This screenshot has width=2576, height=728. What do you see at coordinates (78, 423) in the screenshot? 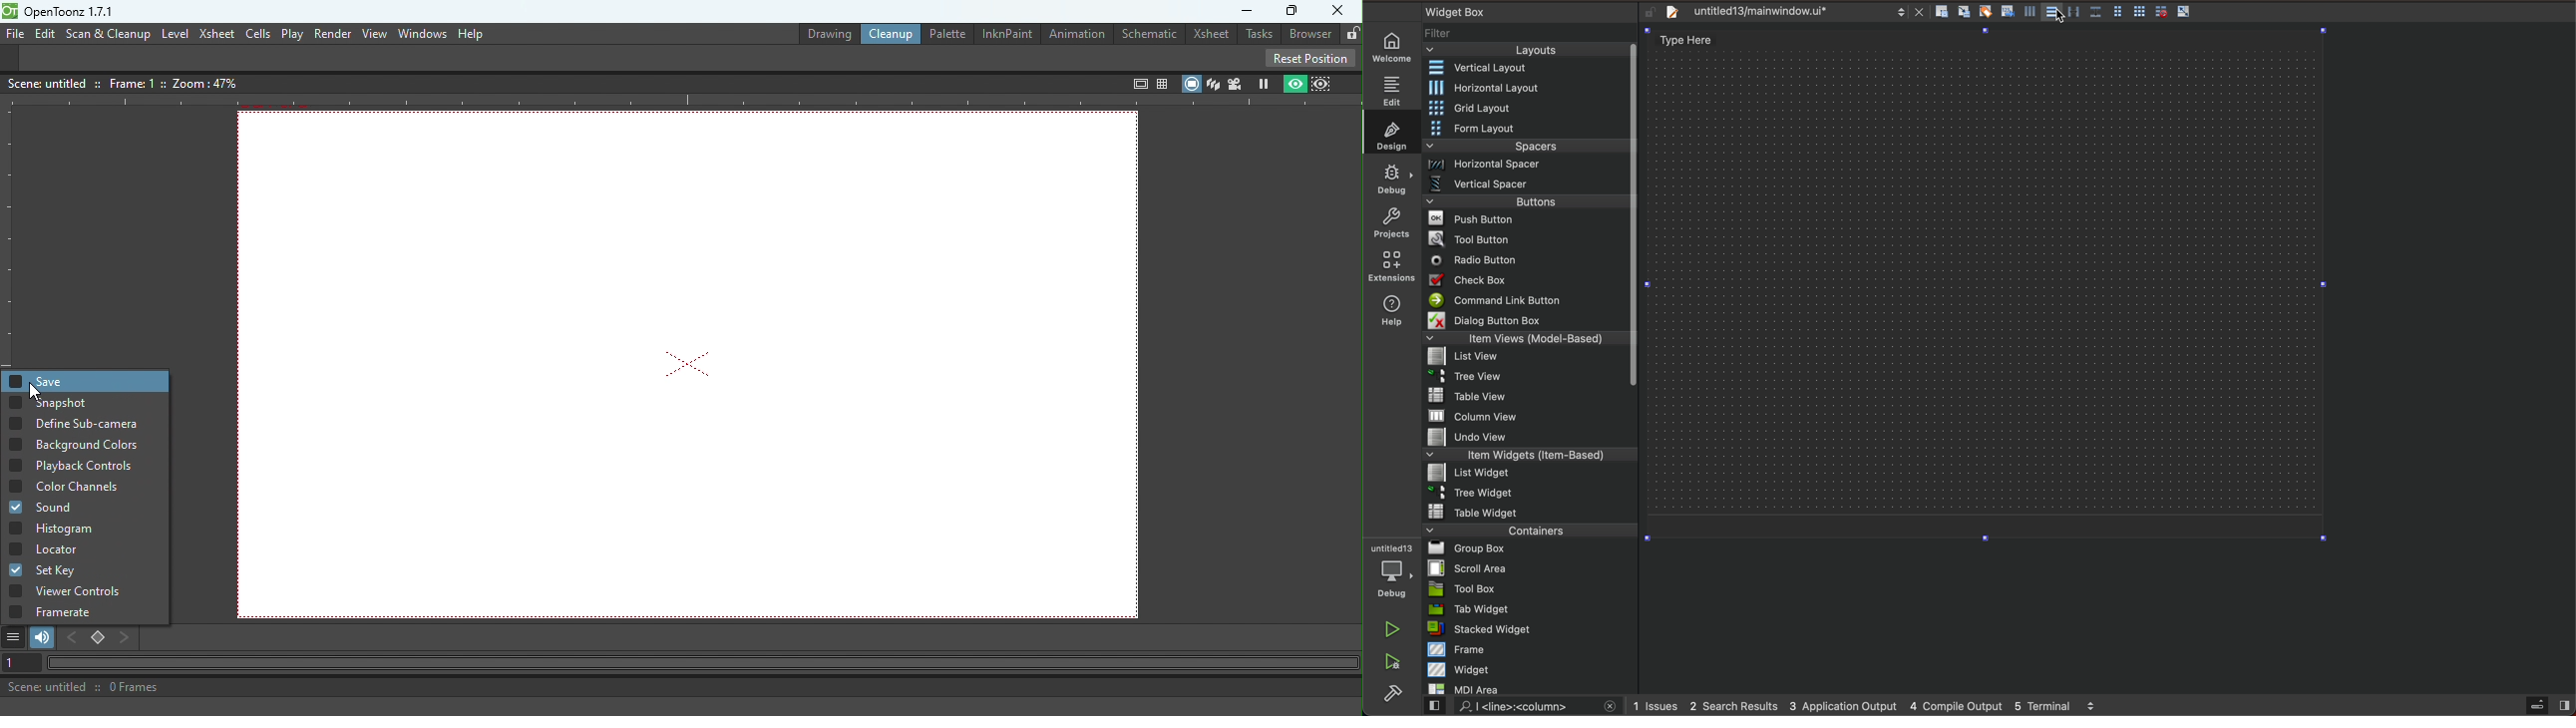
I see `Define Sub-camera` at bounding box center [78, 423].